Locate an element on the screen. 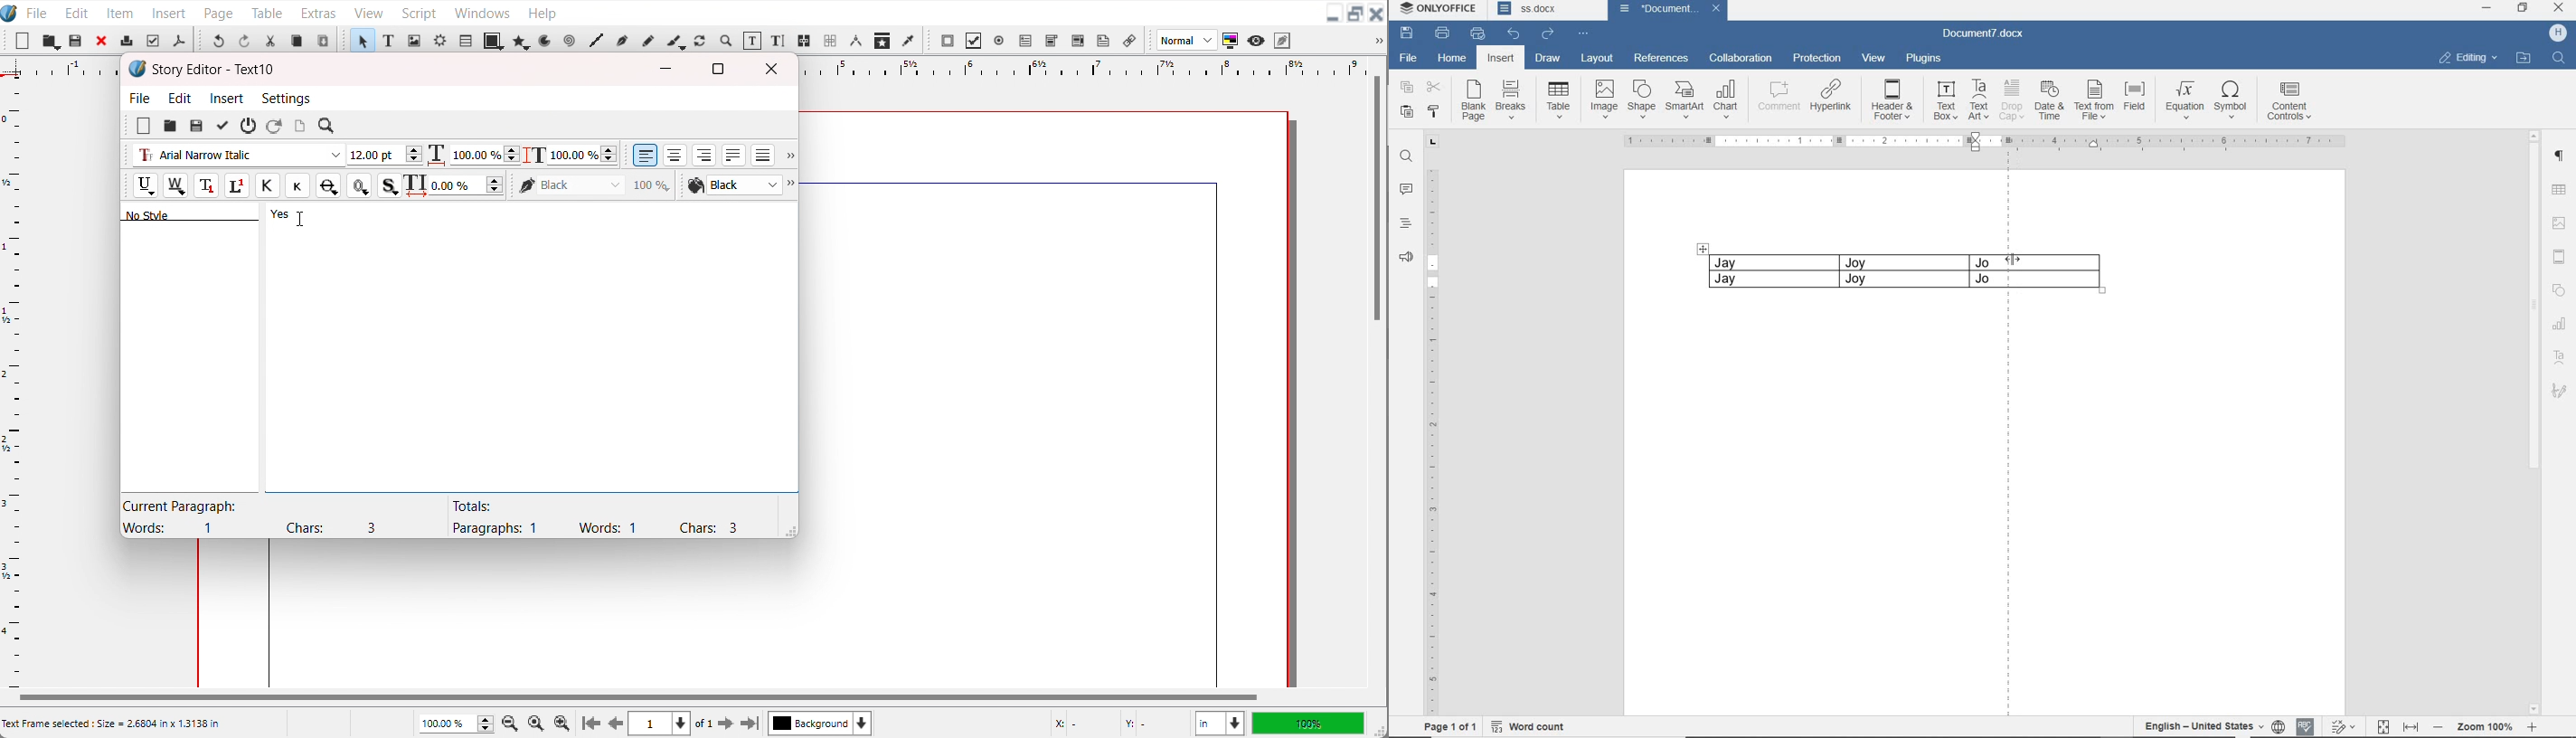 Image resolution: width=2576 pixels, height=756 pixels. TEXT ART is located at coordinates (2559, 357).